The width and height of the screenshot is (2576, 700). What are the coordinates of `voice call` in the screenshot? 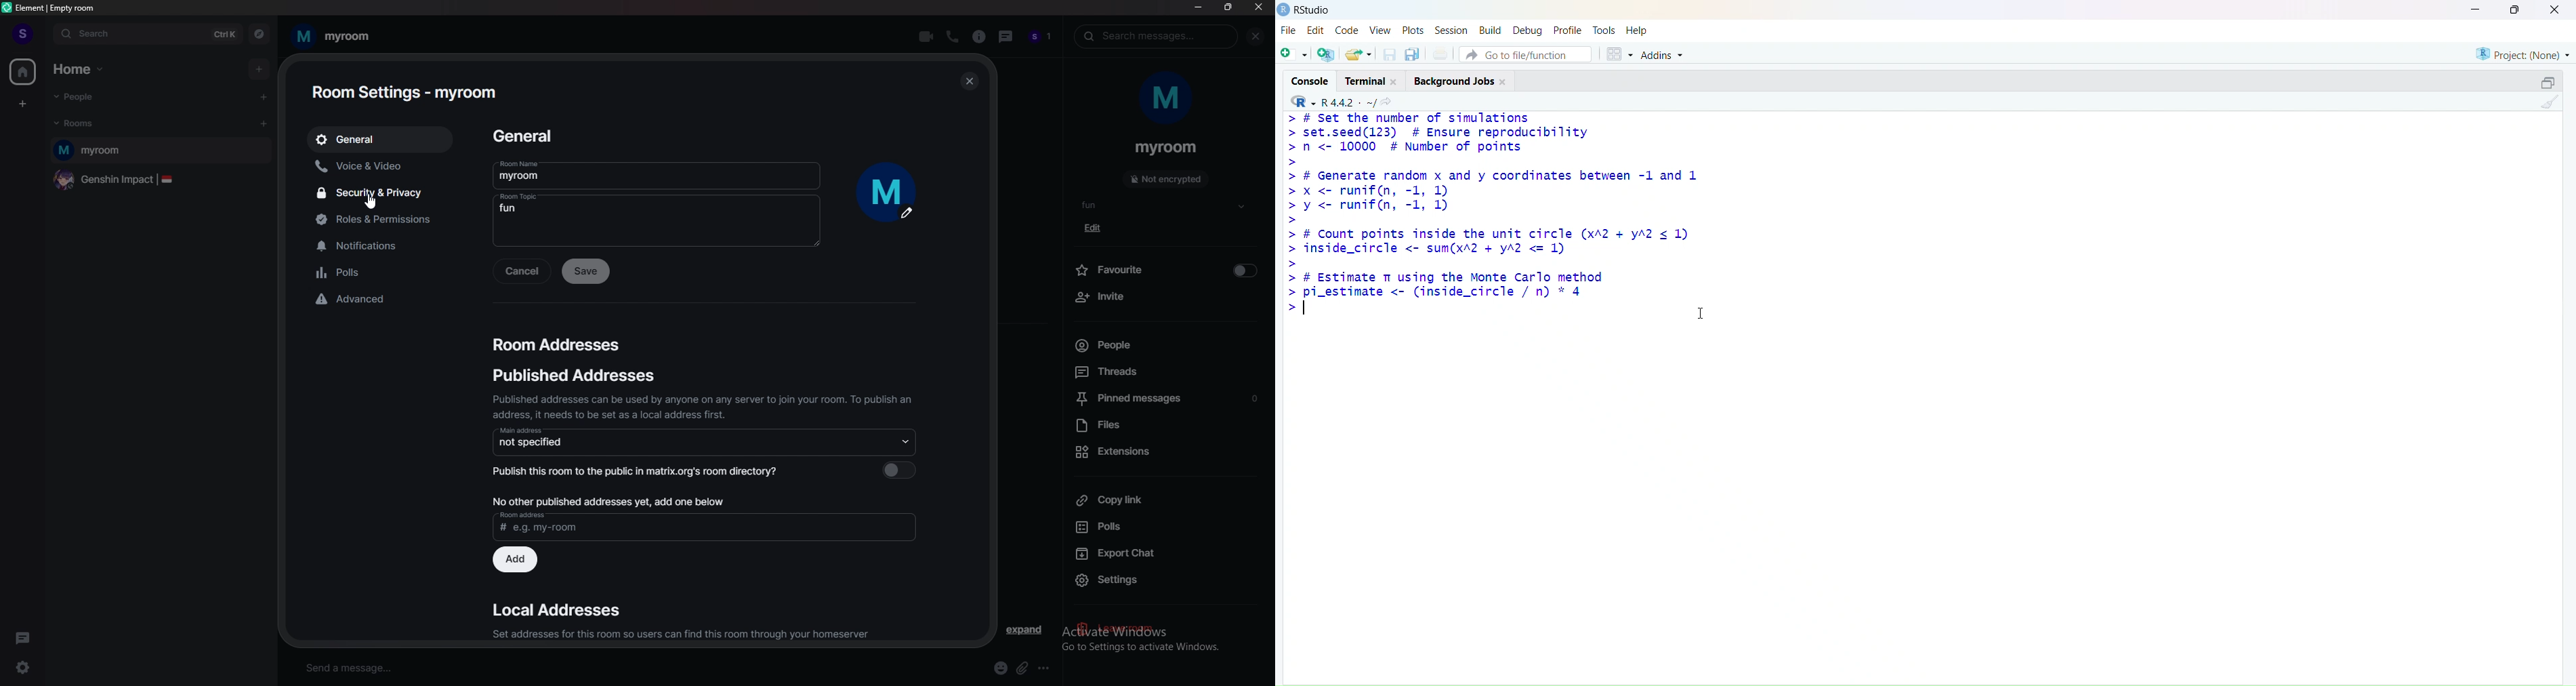 It's located at (953, 37).